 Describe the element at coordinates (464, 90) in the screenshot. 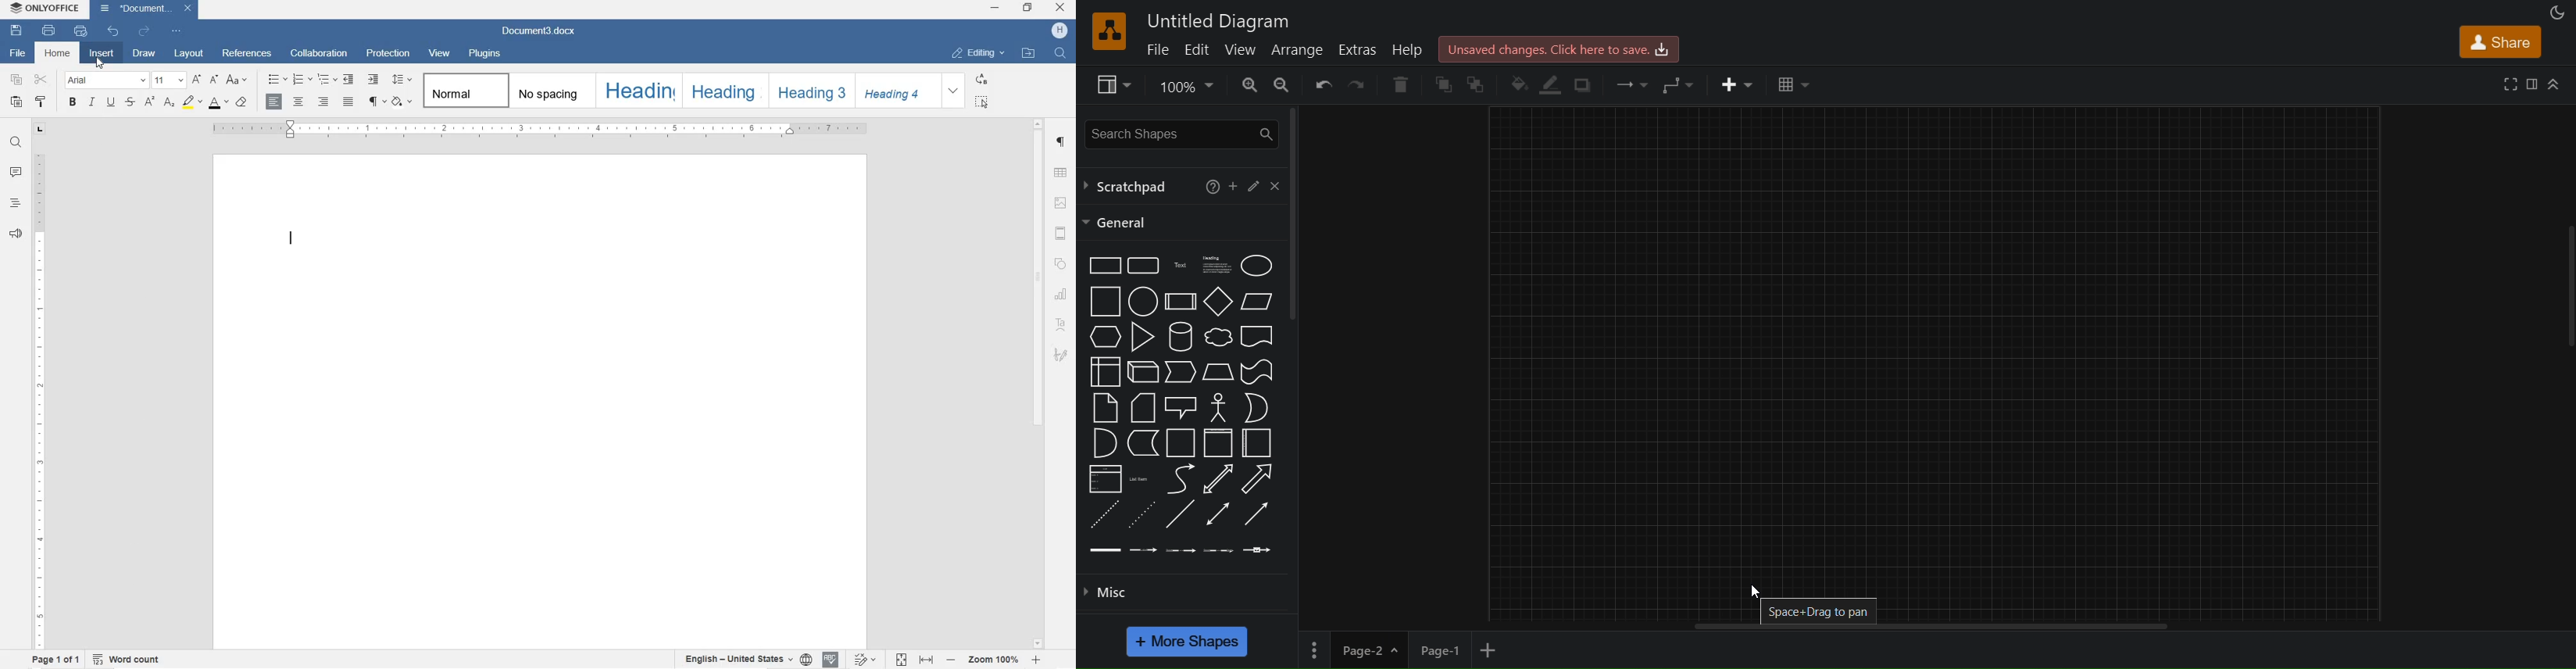

I see `NORMAL` at that location.